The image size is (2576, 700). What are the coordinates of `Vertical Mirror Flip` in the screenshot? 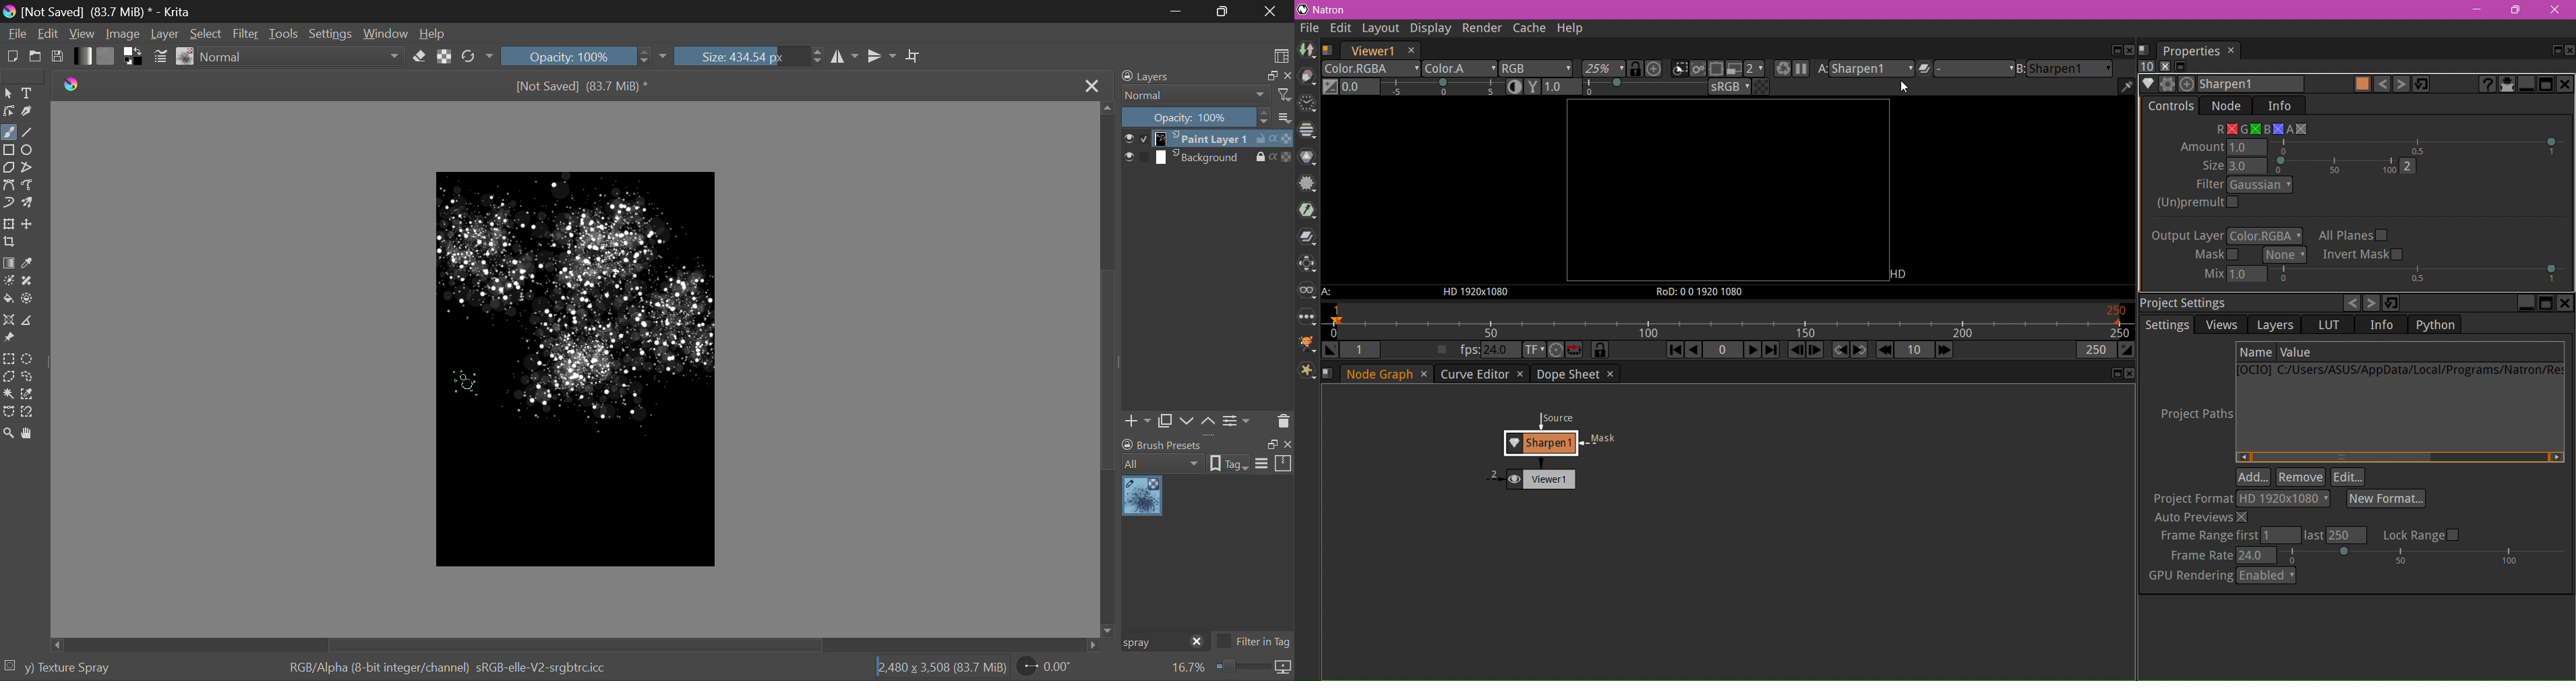 It's located at (843, 57).